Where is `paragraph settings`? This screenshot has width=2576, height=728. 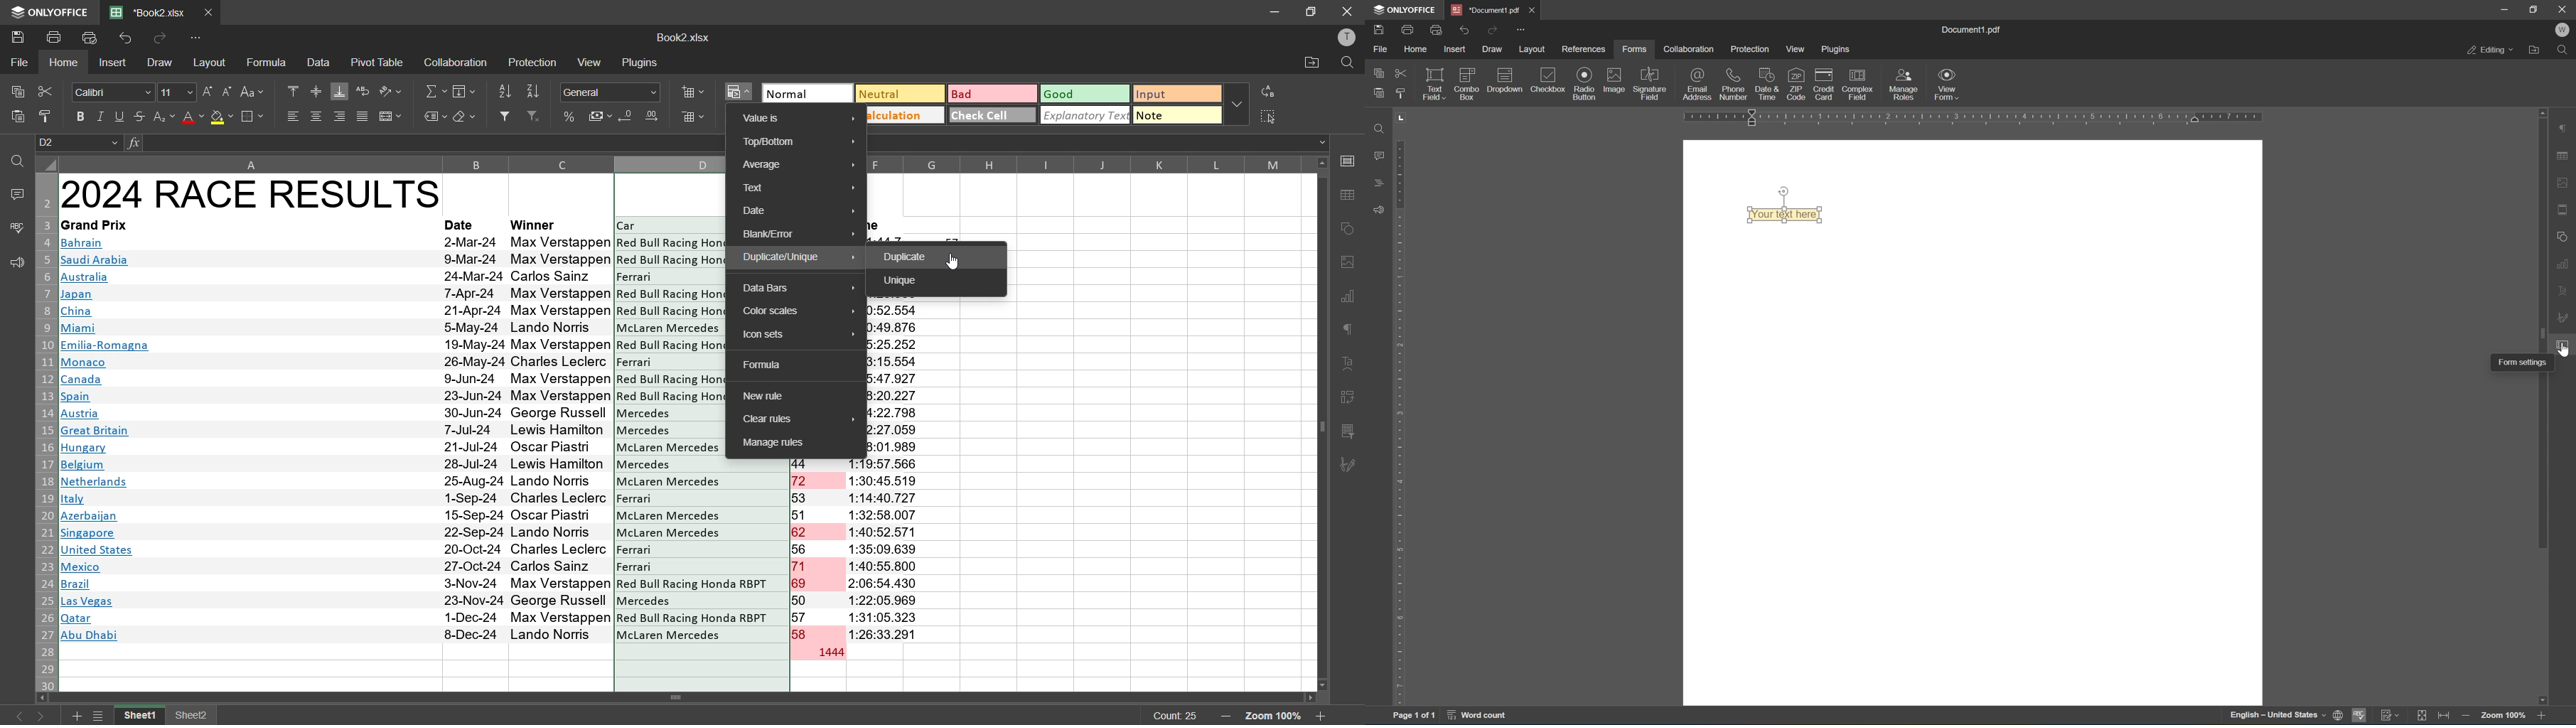 paragraph settings is located at coordinates (2566, 129).